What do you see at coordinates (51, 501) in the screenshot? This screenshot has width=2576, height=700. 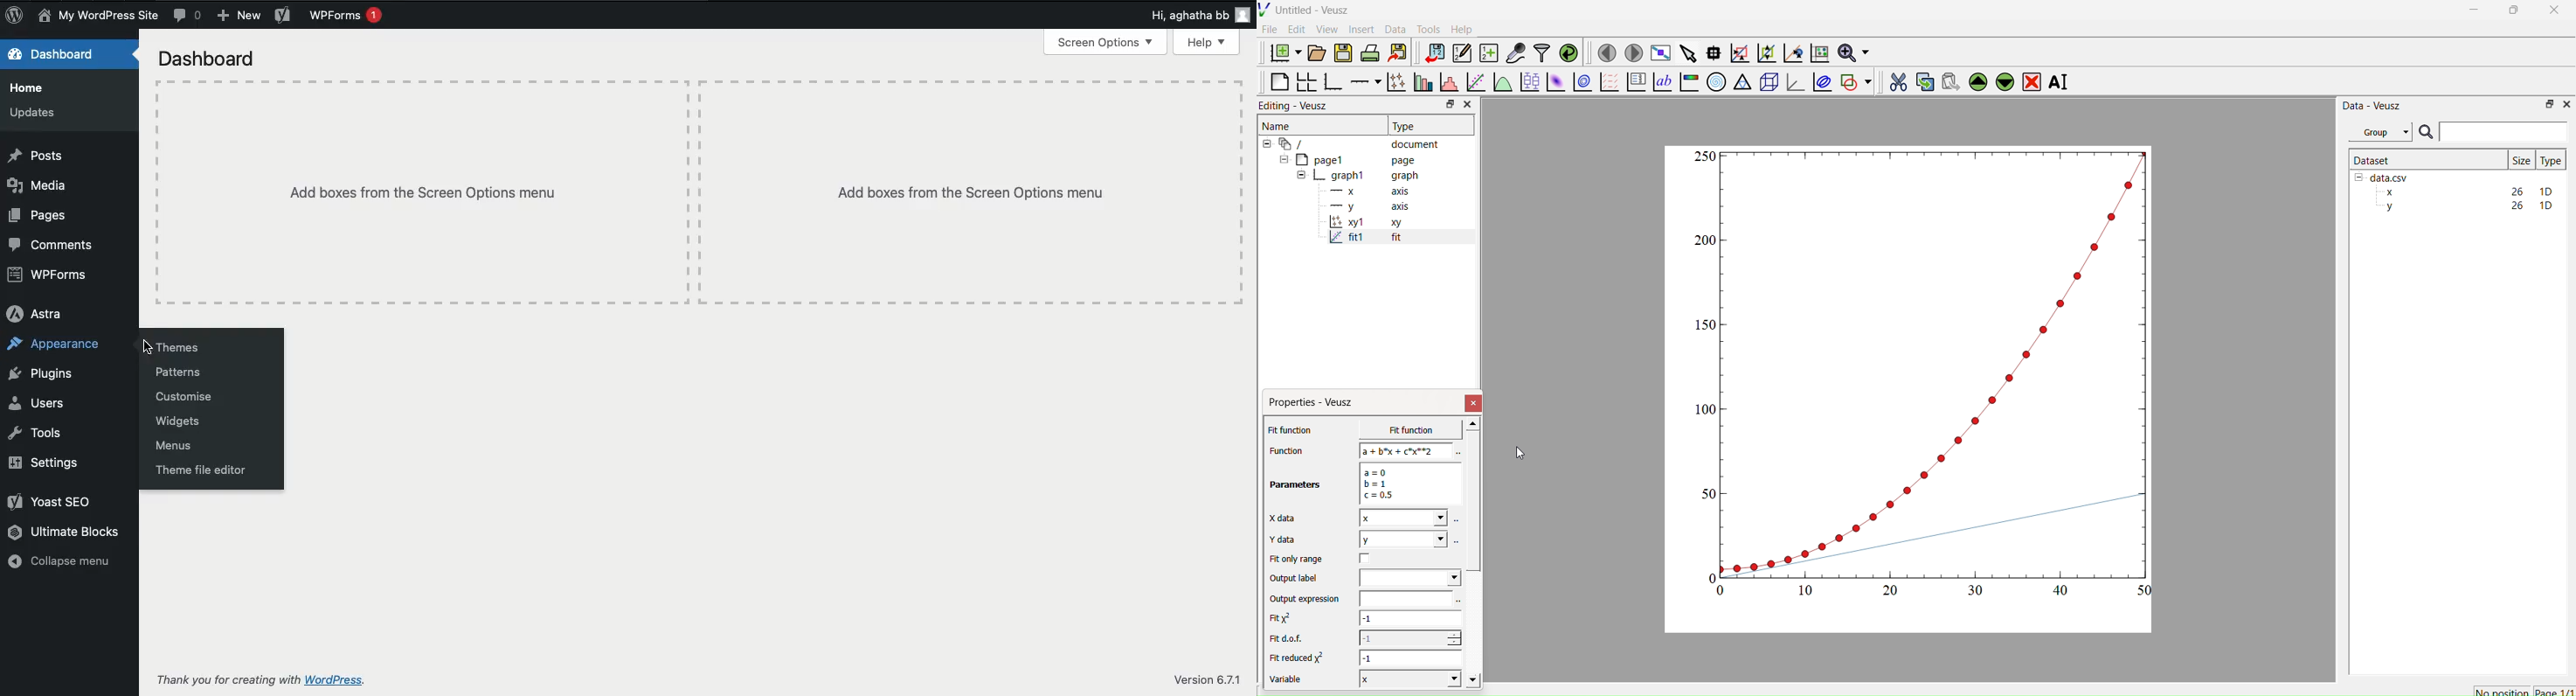 I see `Yoast SEO` at bounding box center [51, 501].